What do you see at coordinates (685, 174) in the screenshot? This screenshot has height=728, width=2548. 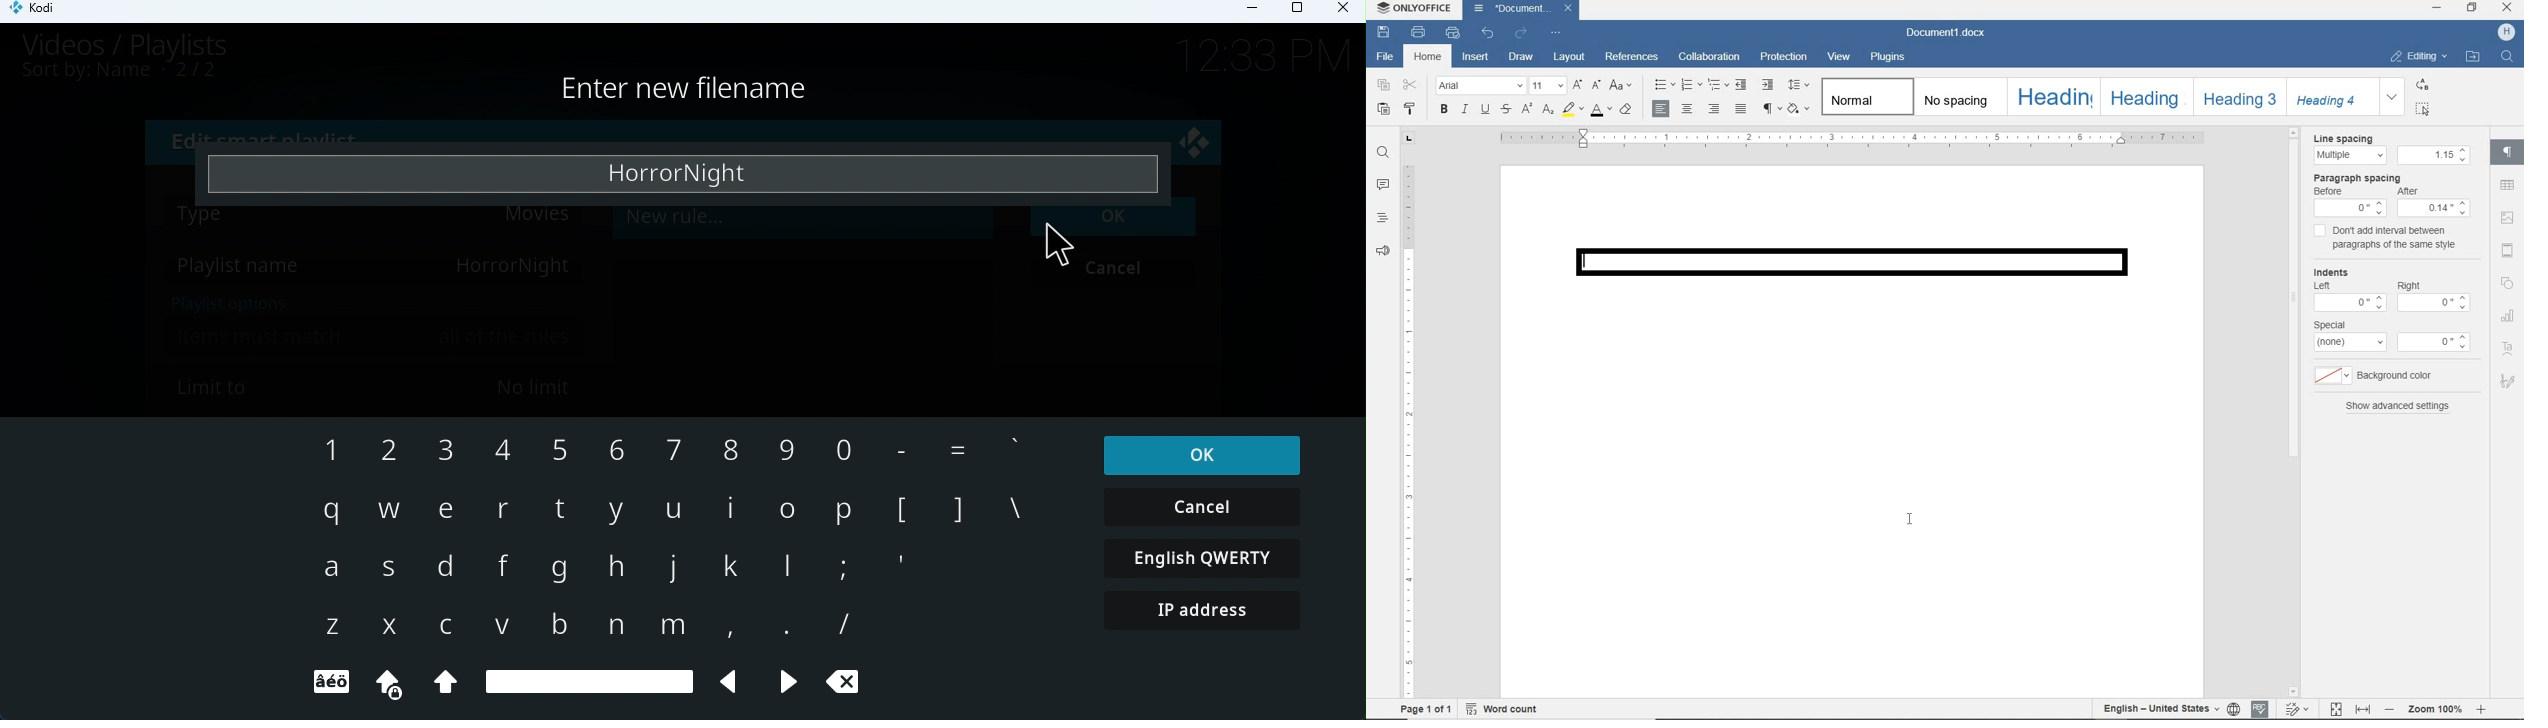 I see `Enter playlist name` at bounding box center [685, 174].